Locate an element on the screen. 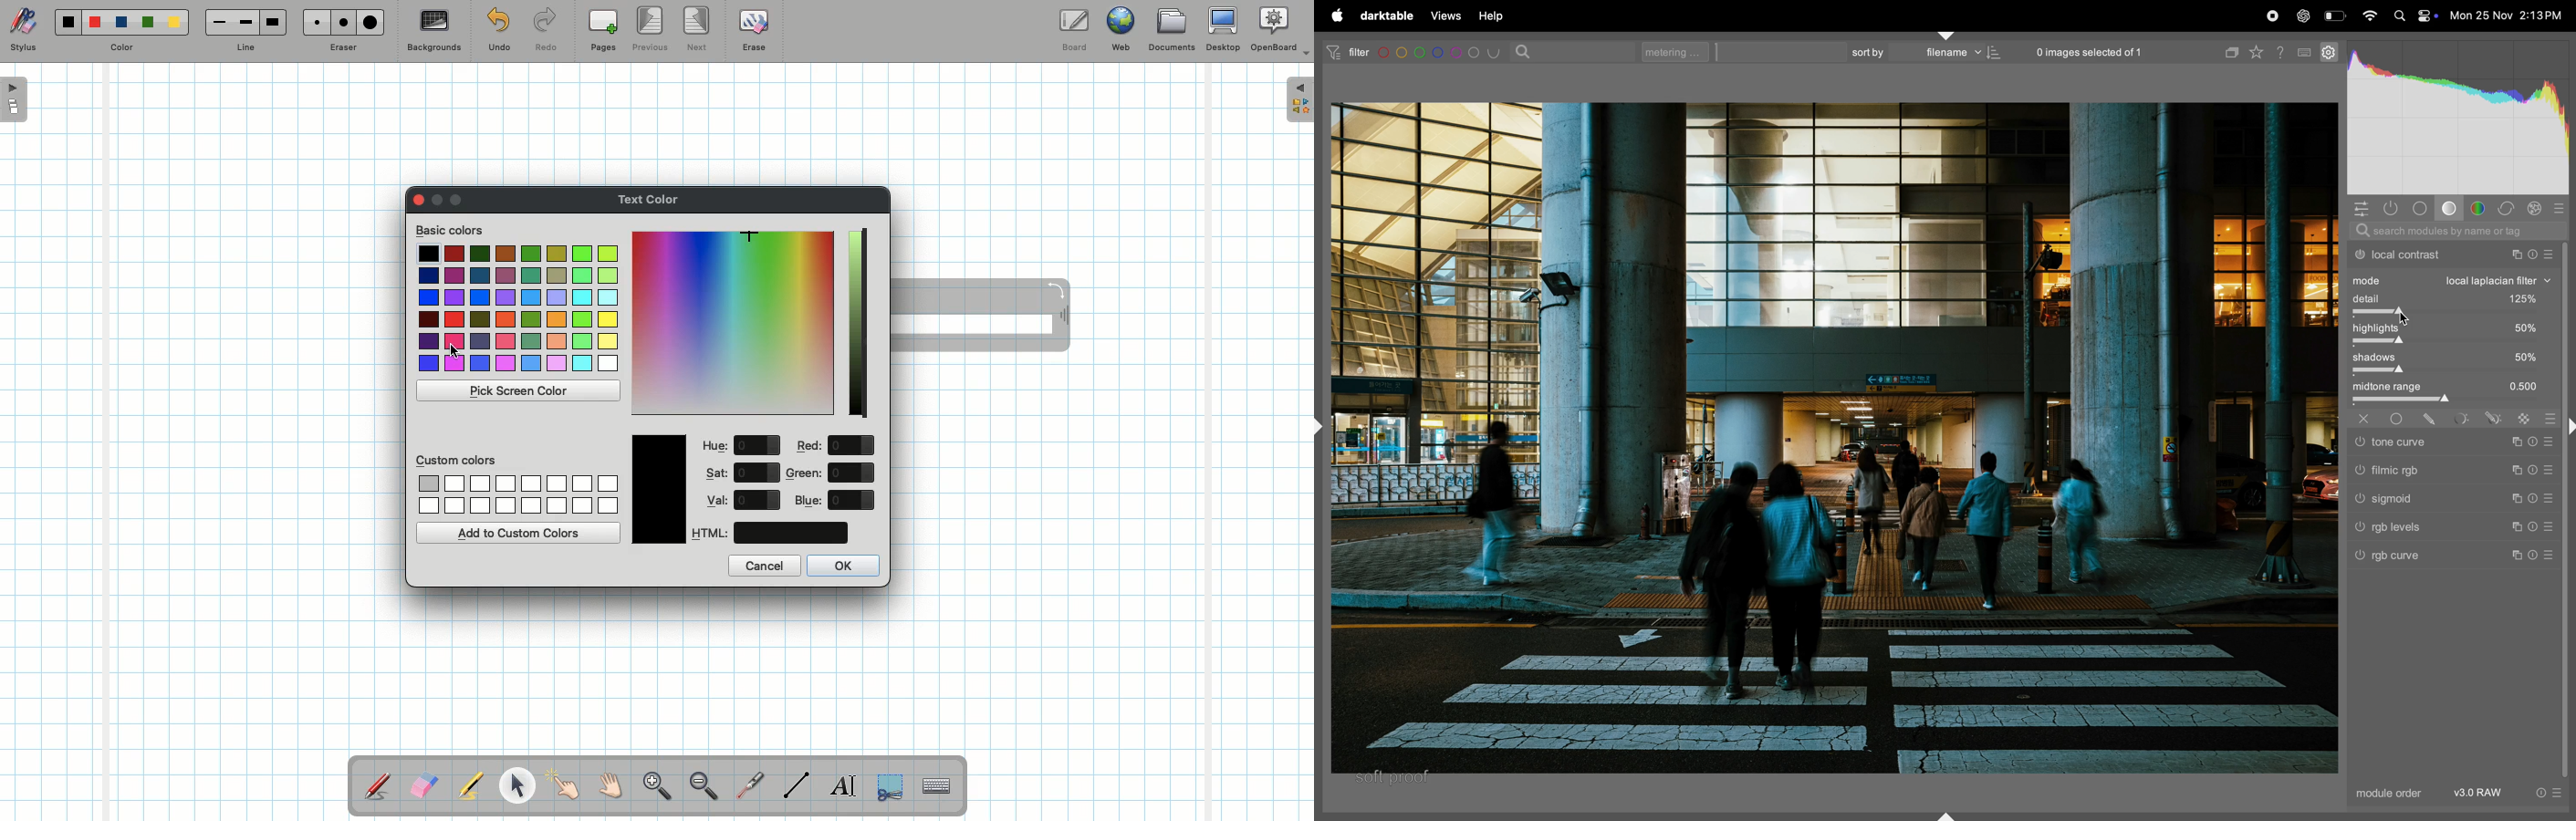 The image size is (2576, 840). apple menu is located at coordinates (1334, 15).